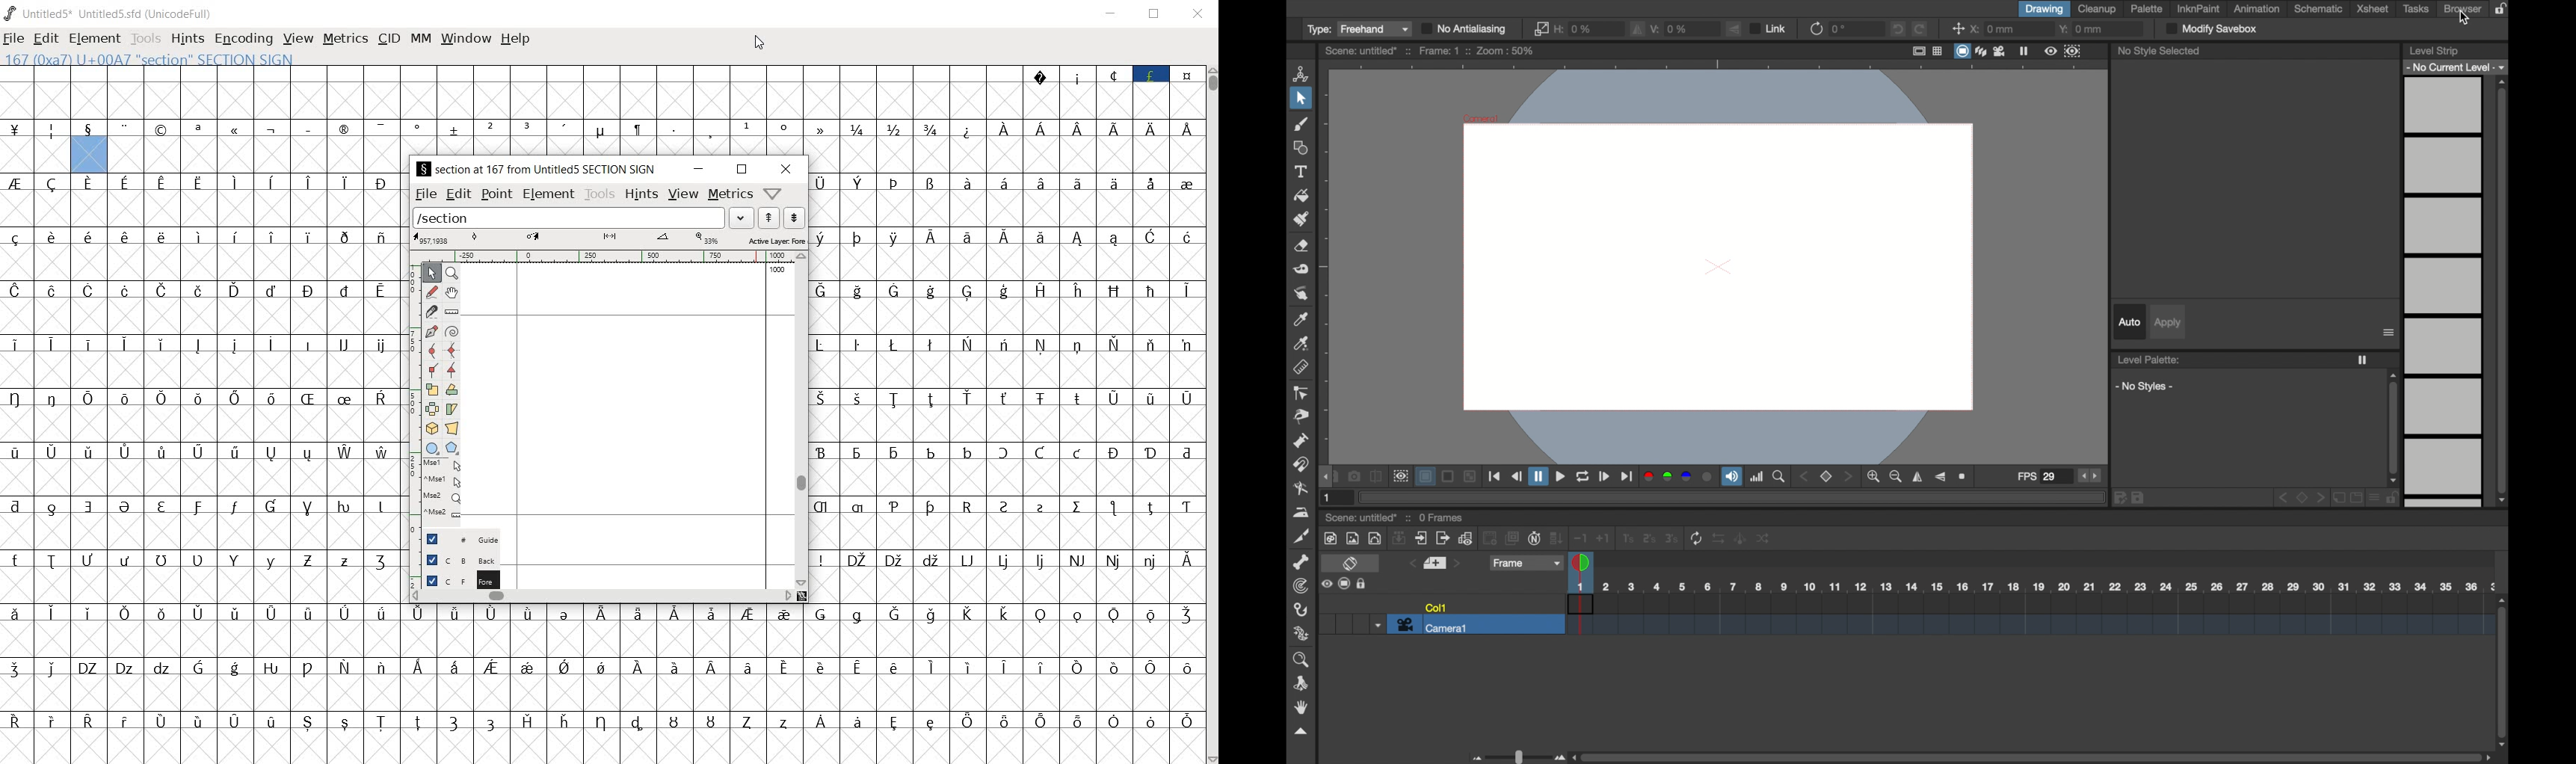 This screenshot has width=2576, height=784. I want to click on add a point, then drag out its control points, so click(431, 330).